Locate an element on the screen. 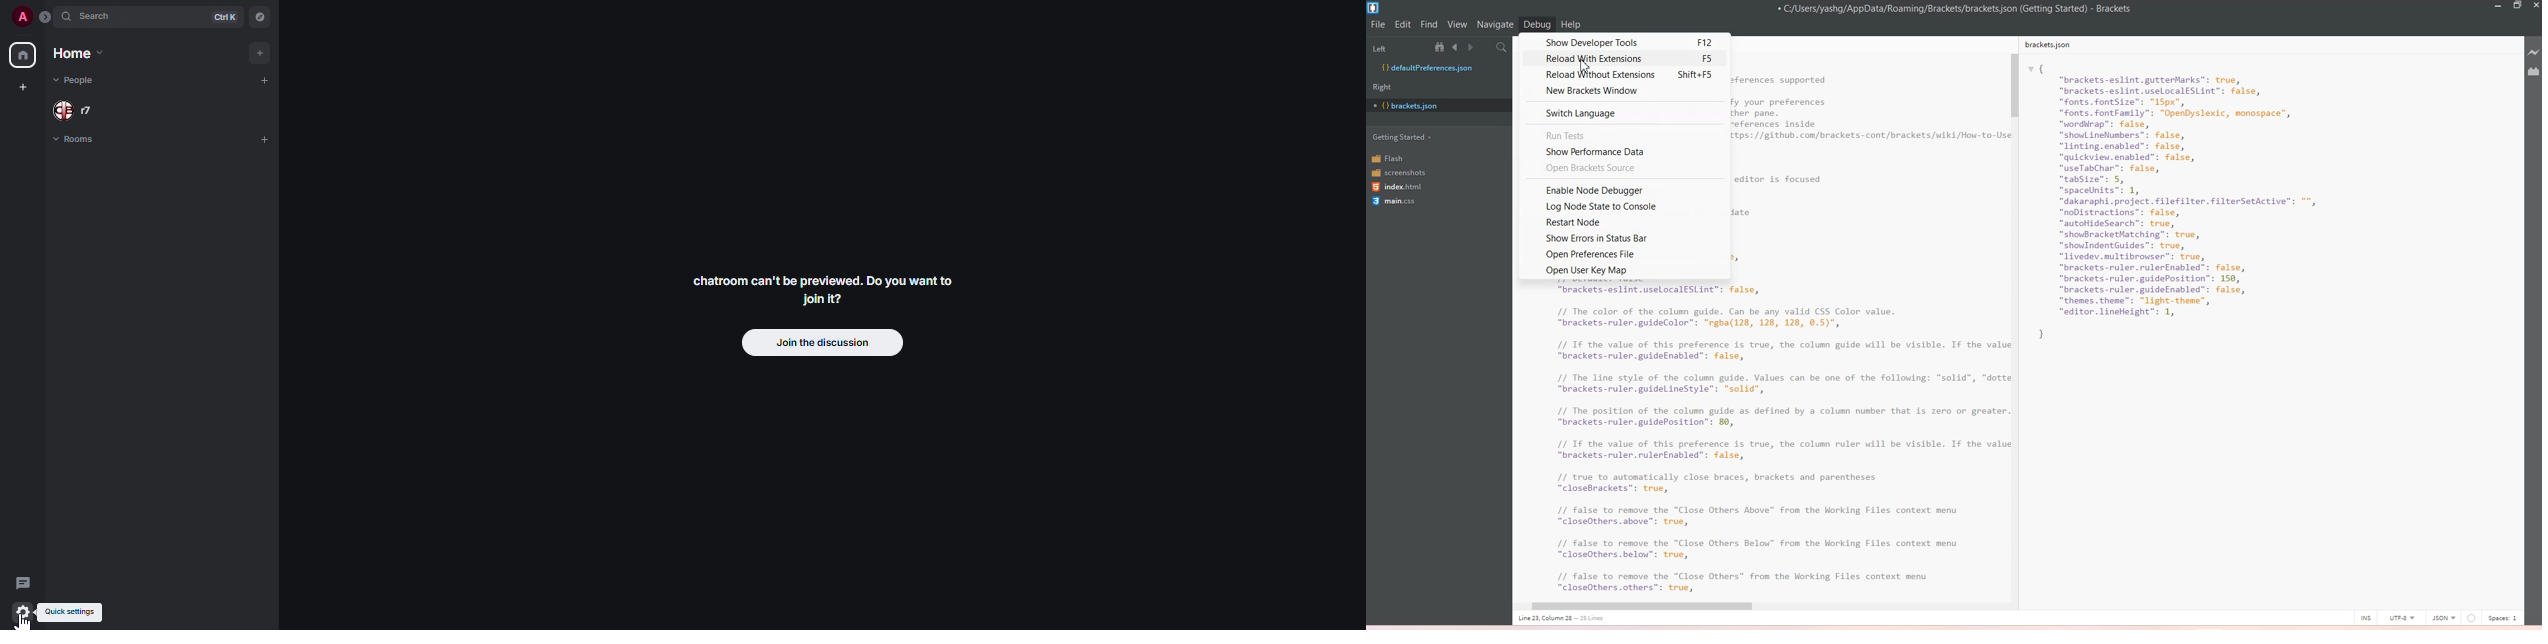 The height and width of the screenshot is (644, 2548). rooms is located at coordinates (83, 140).